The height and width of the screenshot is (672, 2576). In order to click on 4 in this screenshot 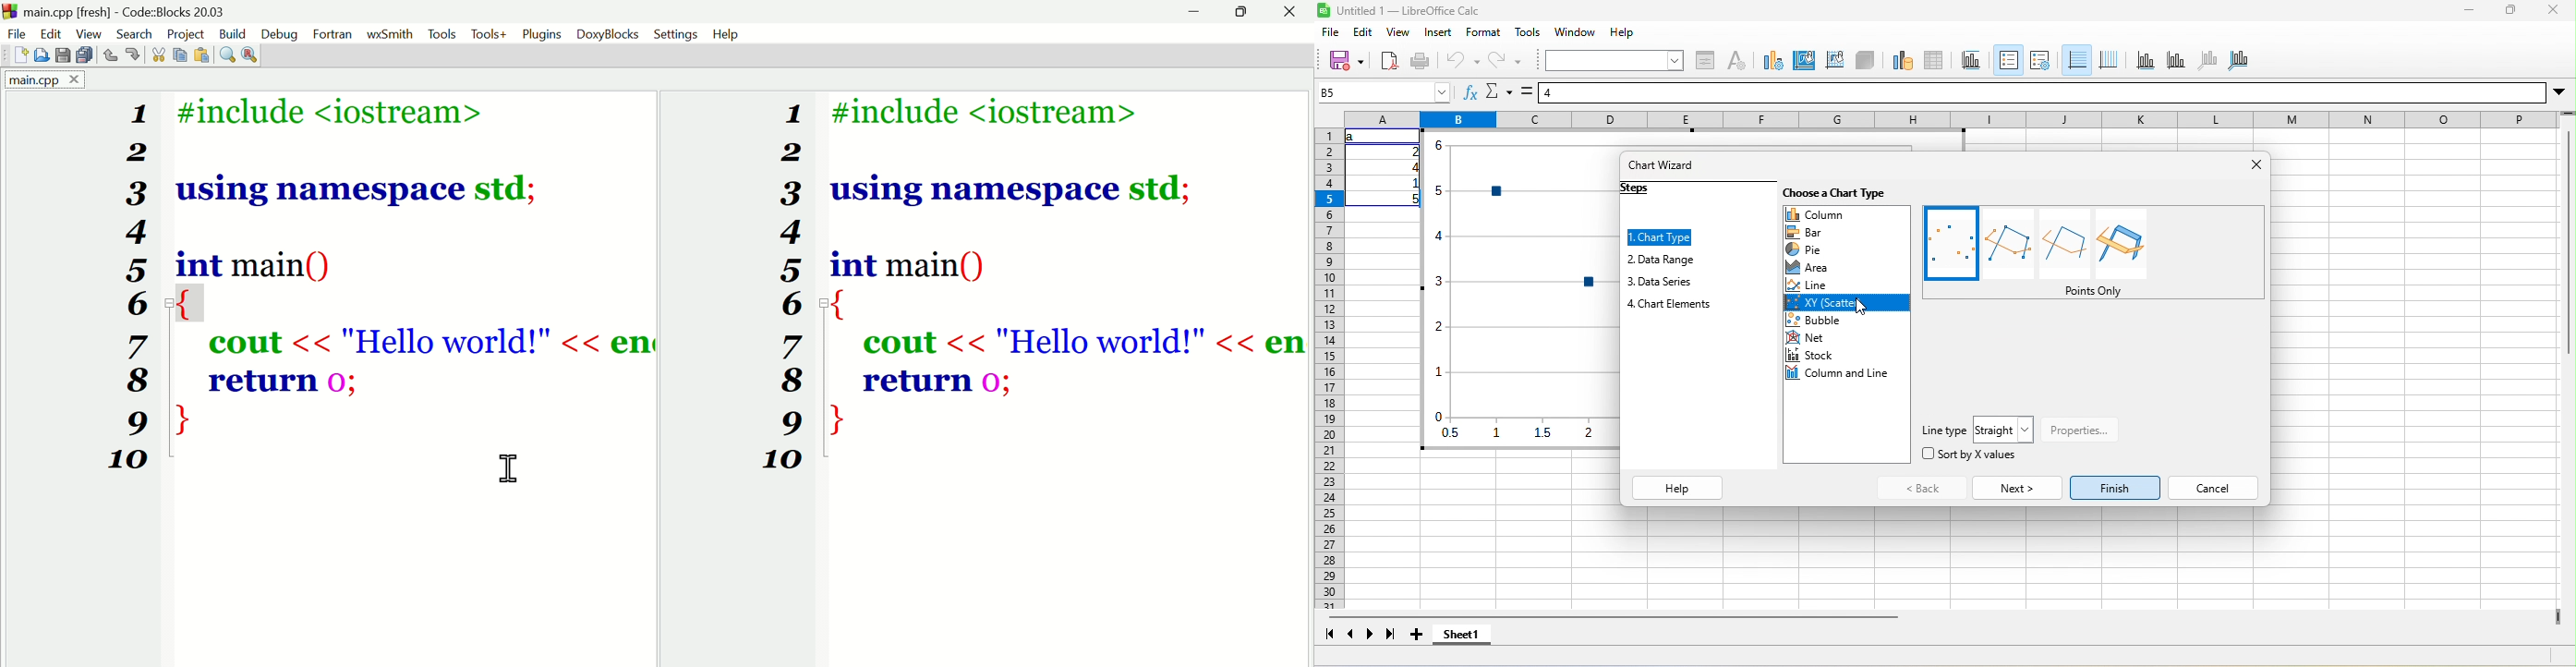, I will do `click(1412, 167)`.